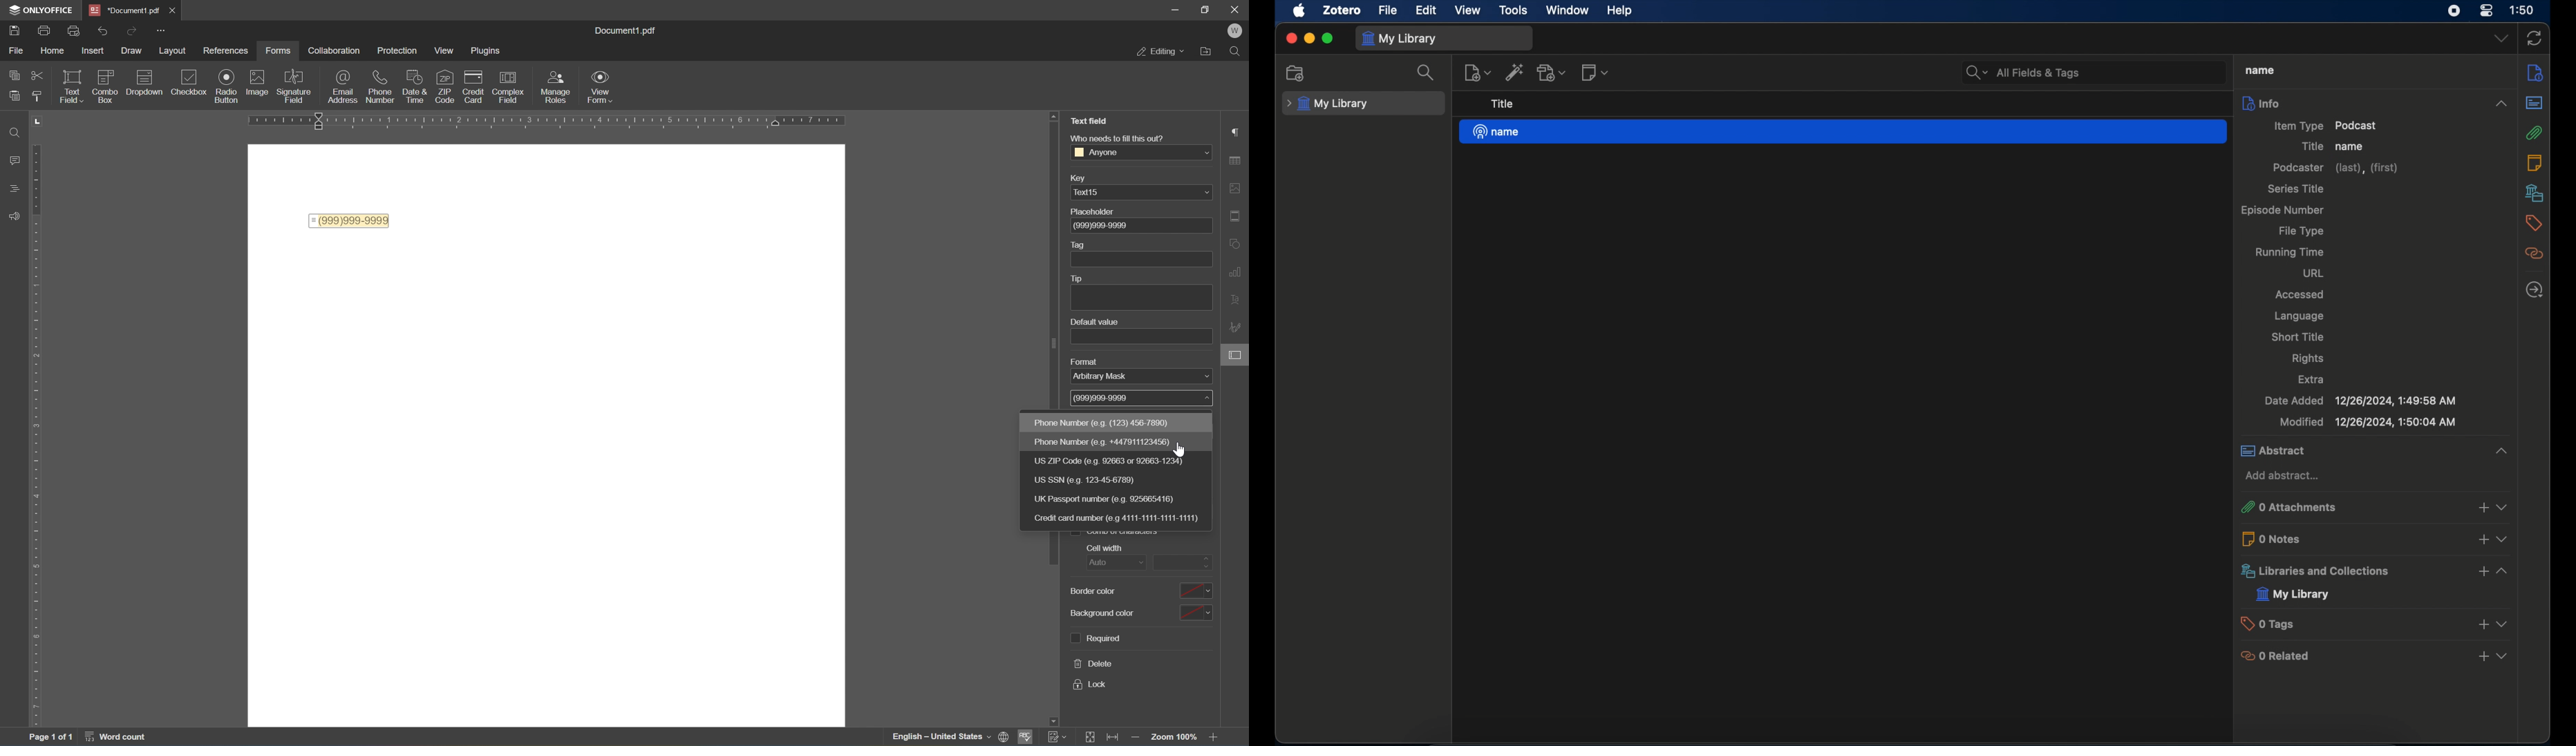  I want to click on notes, so click(2537, 162).